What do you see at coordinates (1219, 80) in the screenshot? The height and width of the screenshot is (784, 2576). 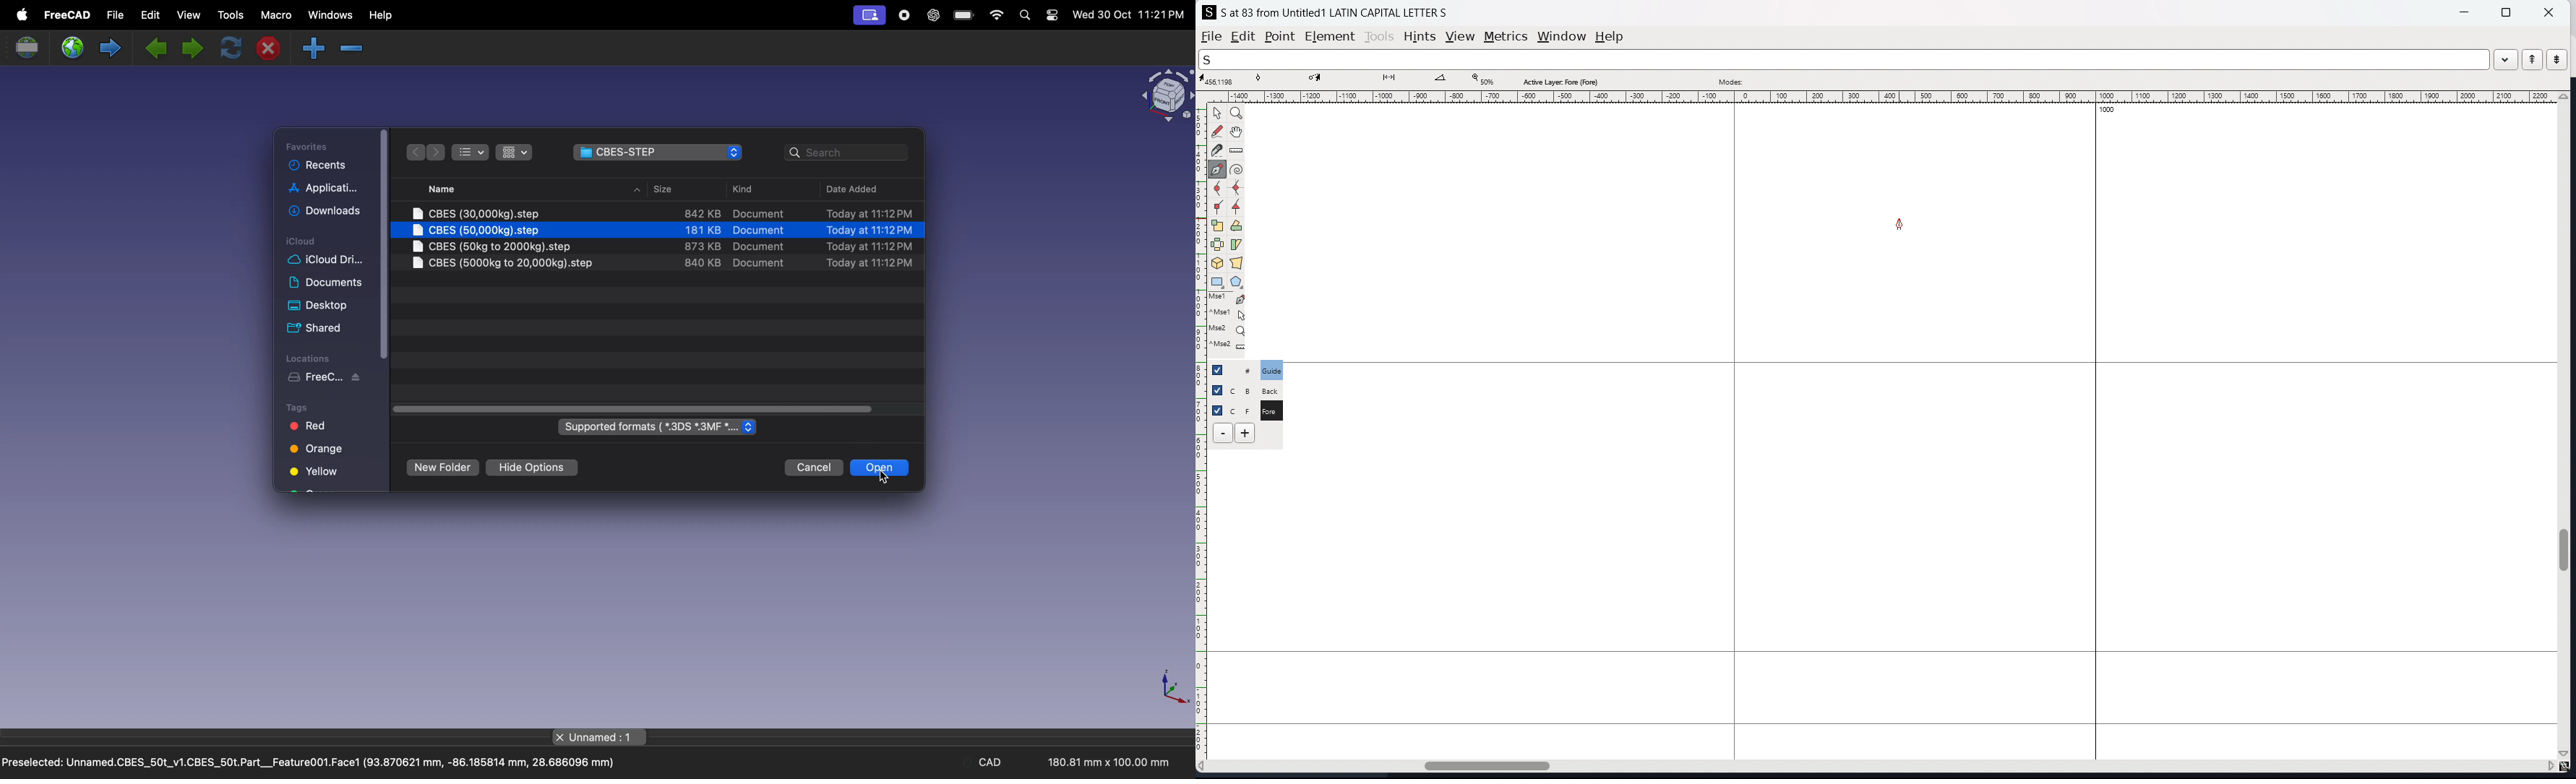 I see `cursor coordinate` at bounding box center [1219, 80].